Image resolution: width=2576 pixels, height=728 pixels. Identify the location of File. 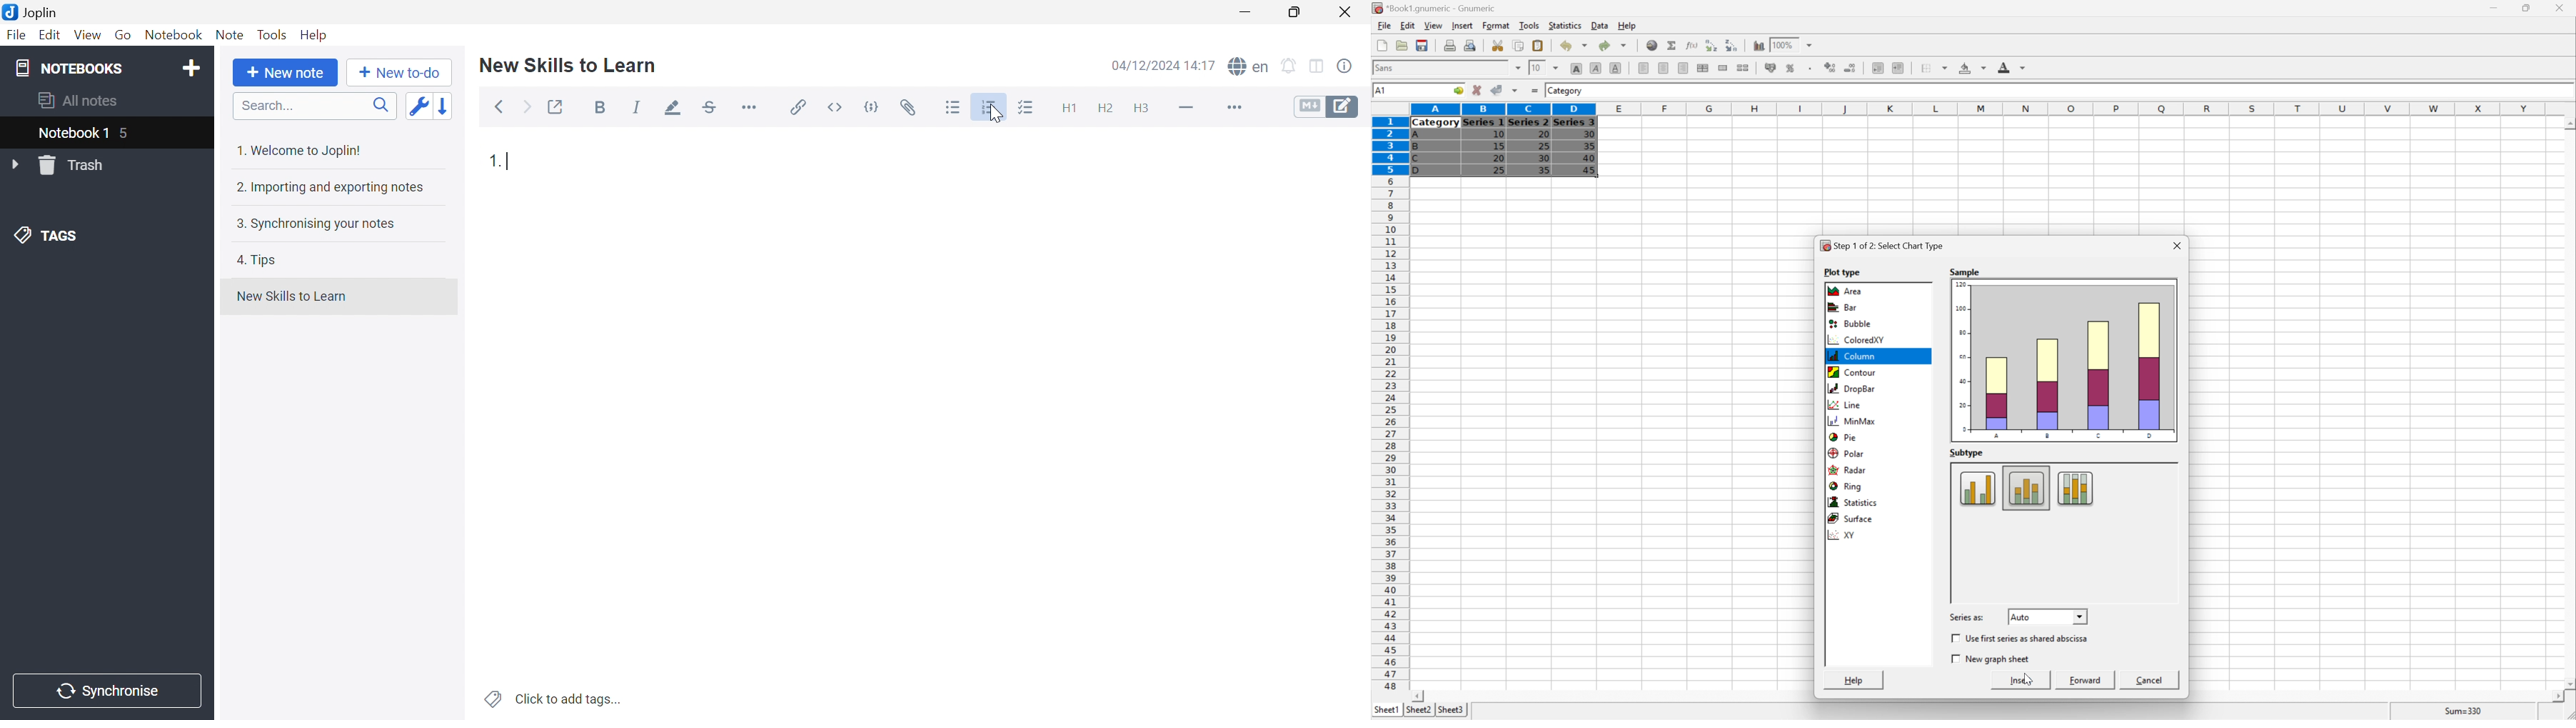
(1384, 25).